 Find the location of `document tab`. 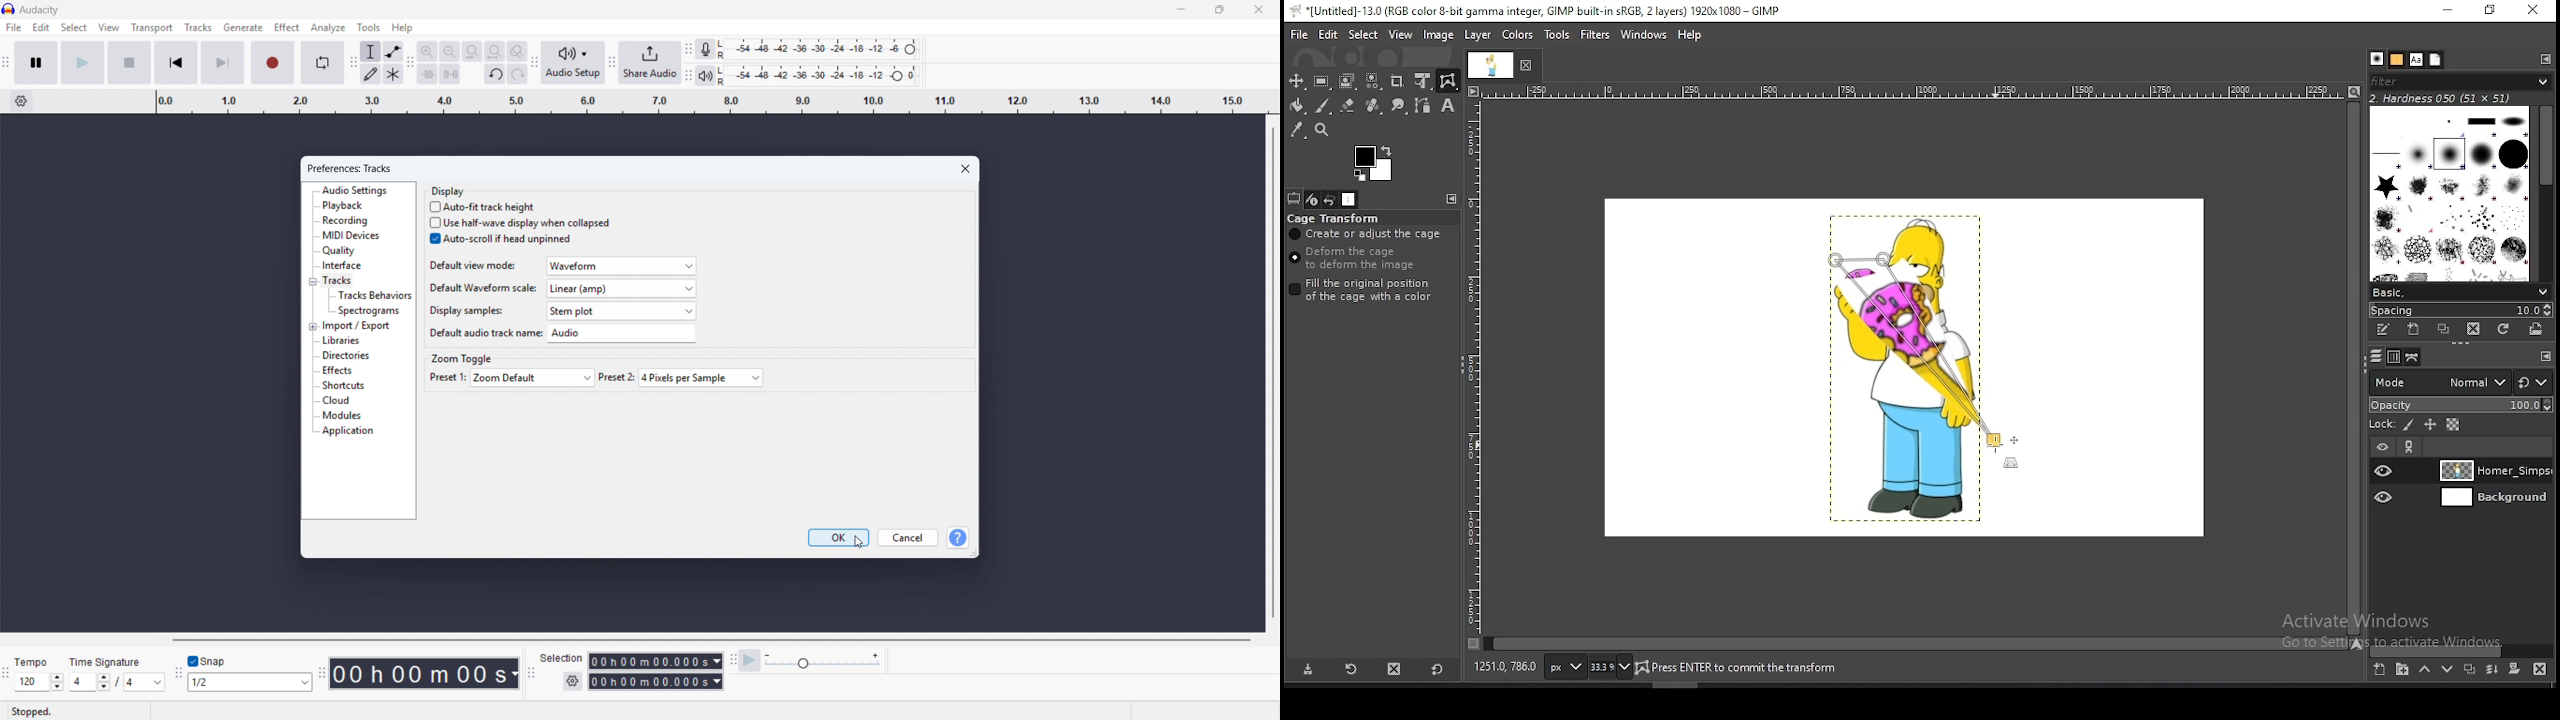

document tab is located at coordinates (1493, 66).